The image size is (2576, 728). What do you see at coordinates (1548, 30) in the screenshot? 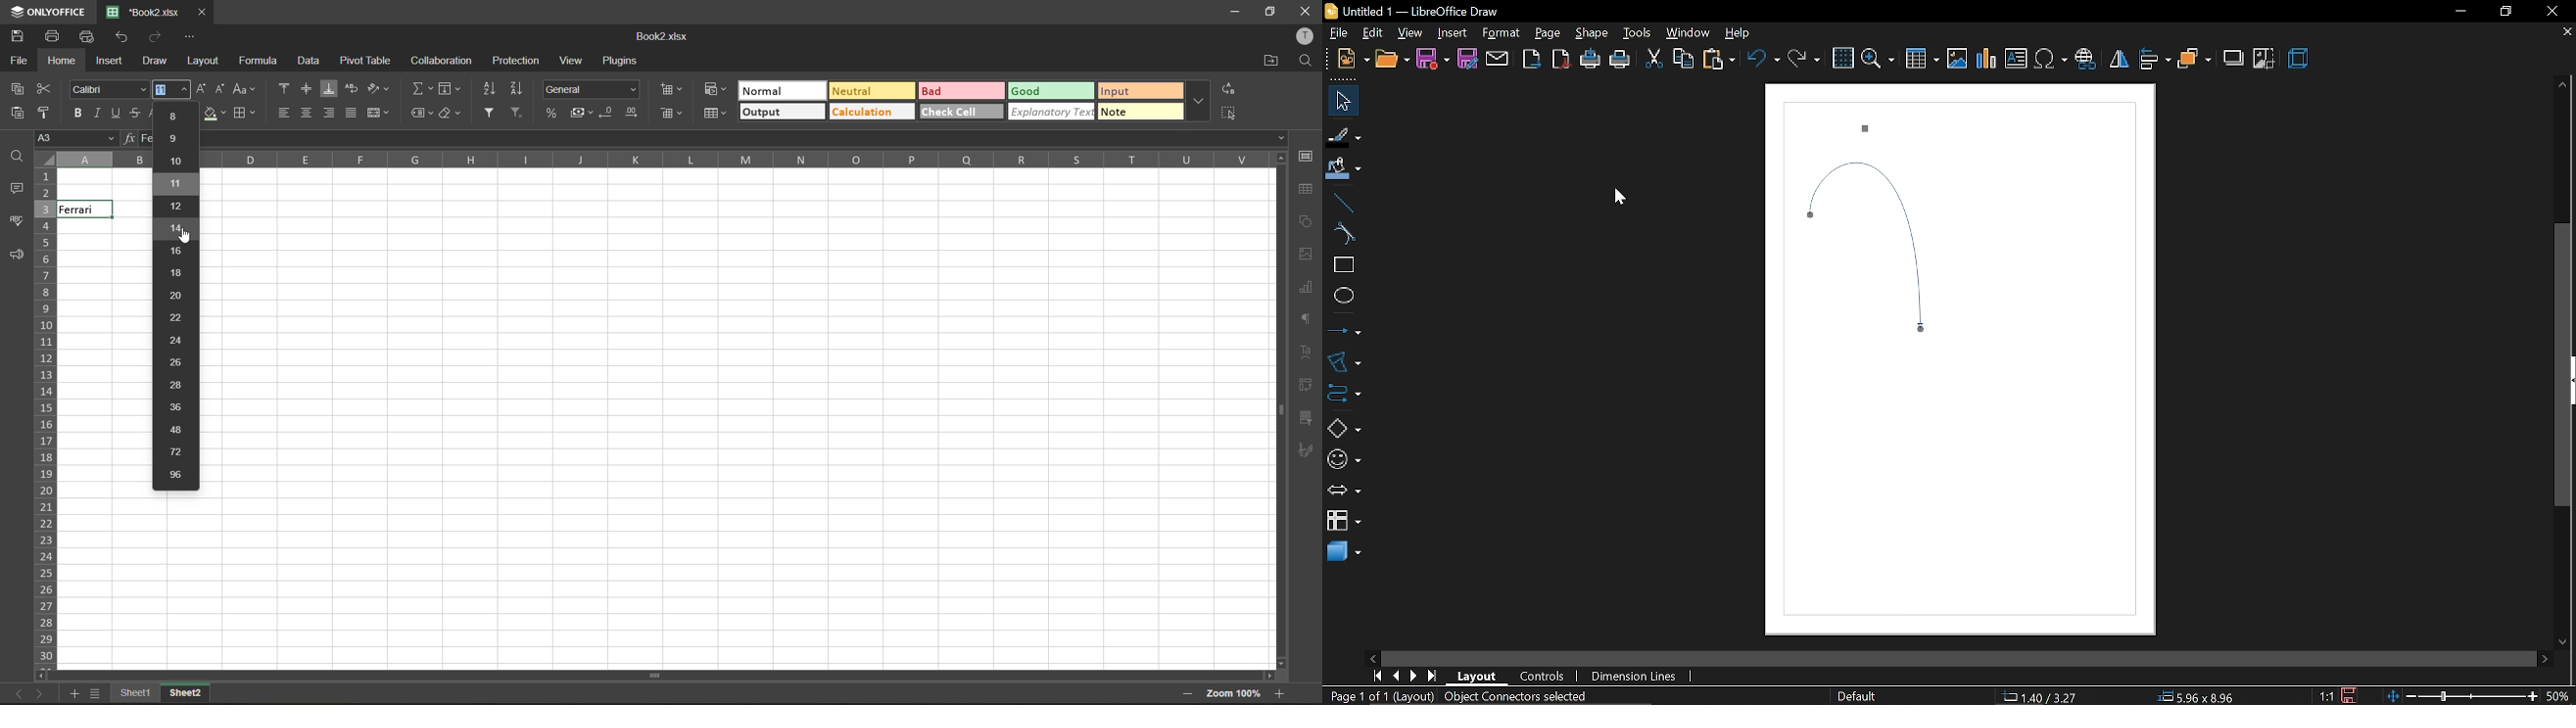
I see `page` at bounding box center [1548, 30].